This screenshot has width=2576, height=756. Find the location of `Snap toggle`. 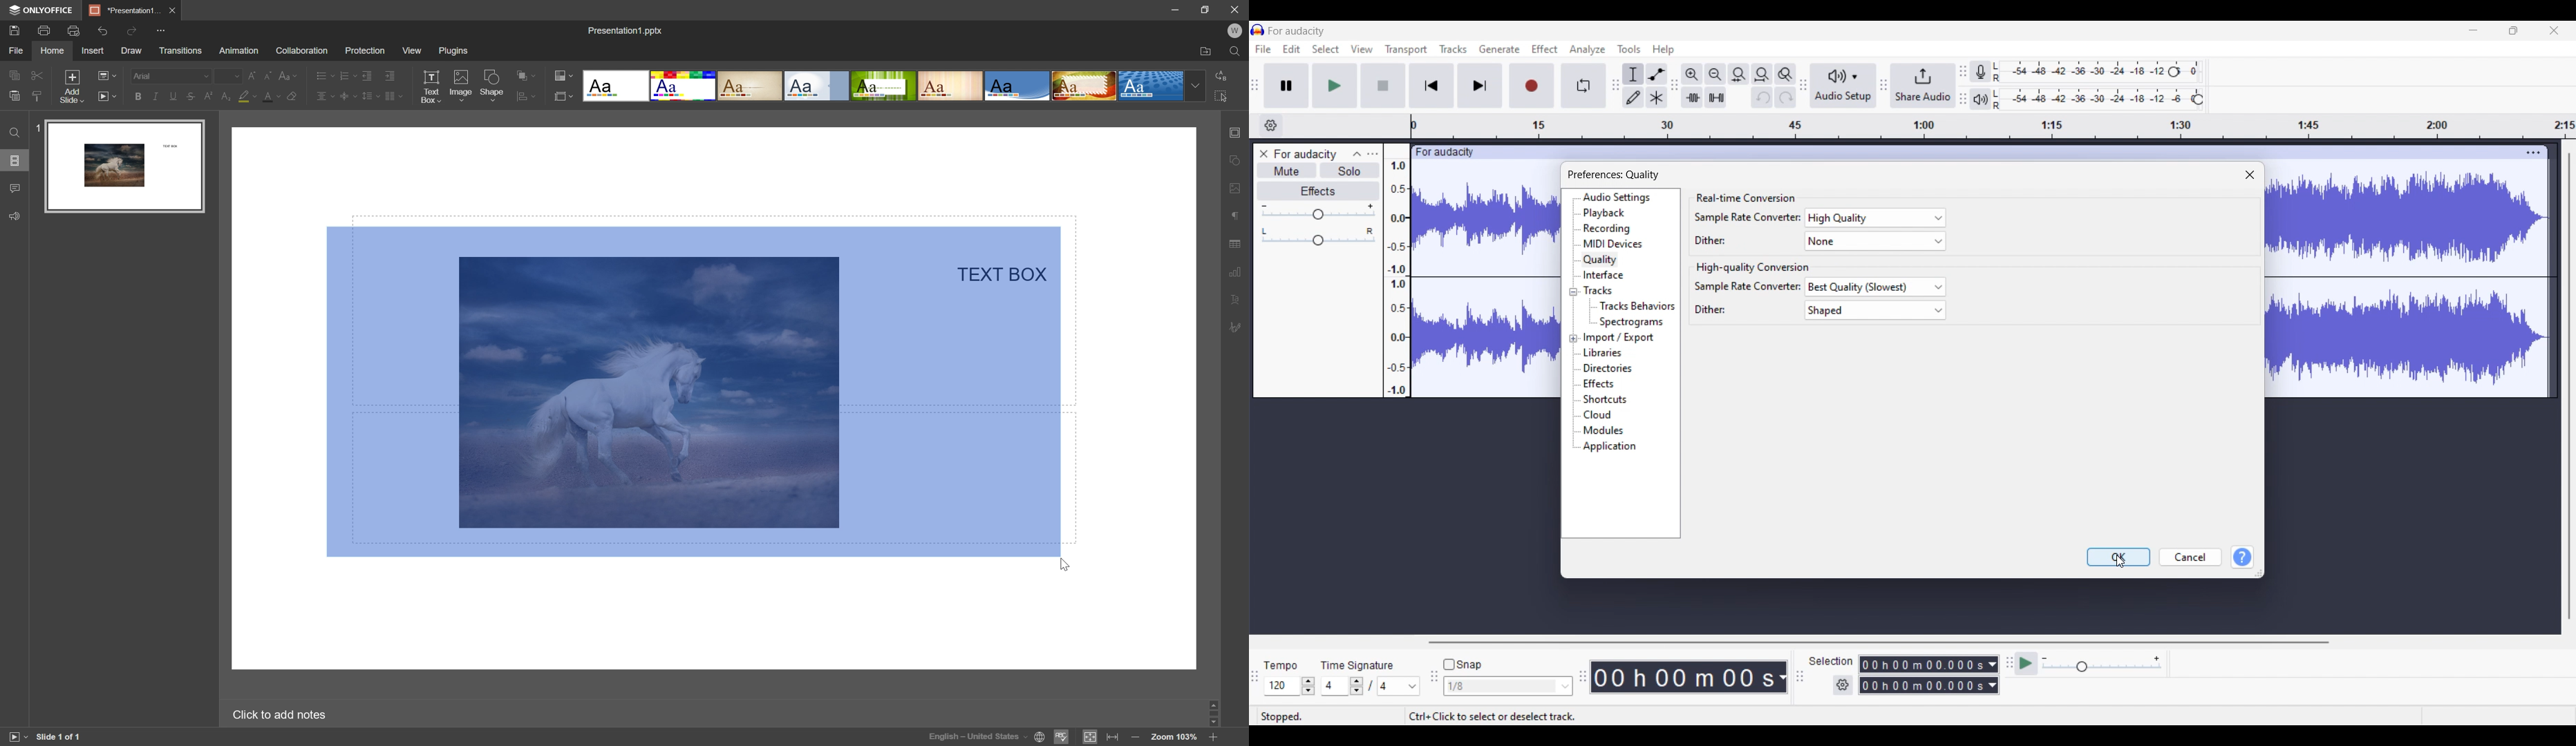

Snap toggle is located at coordinates (1465, 664).